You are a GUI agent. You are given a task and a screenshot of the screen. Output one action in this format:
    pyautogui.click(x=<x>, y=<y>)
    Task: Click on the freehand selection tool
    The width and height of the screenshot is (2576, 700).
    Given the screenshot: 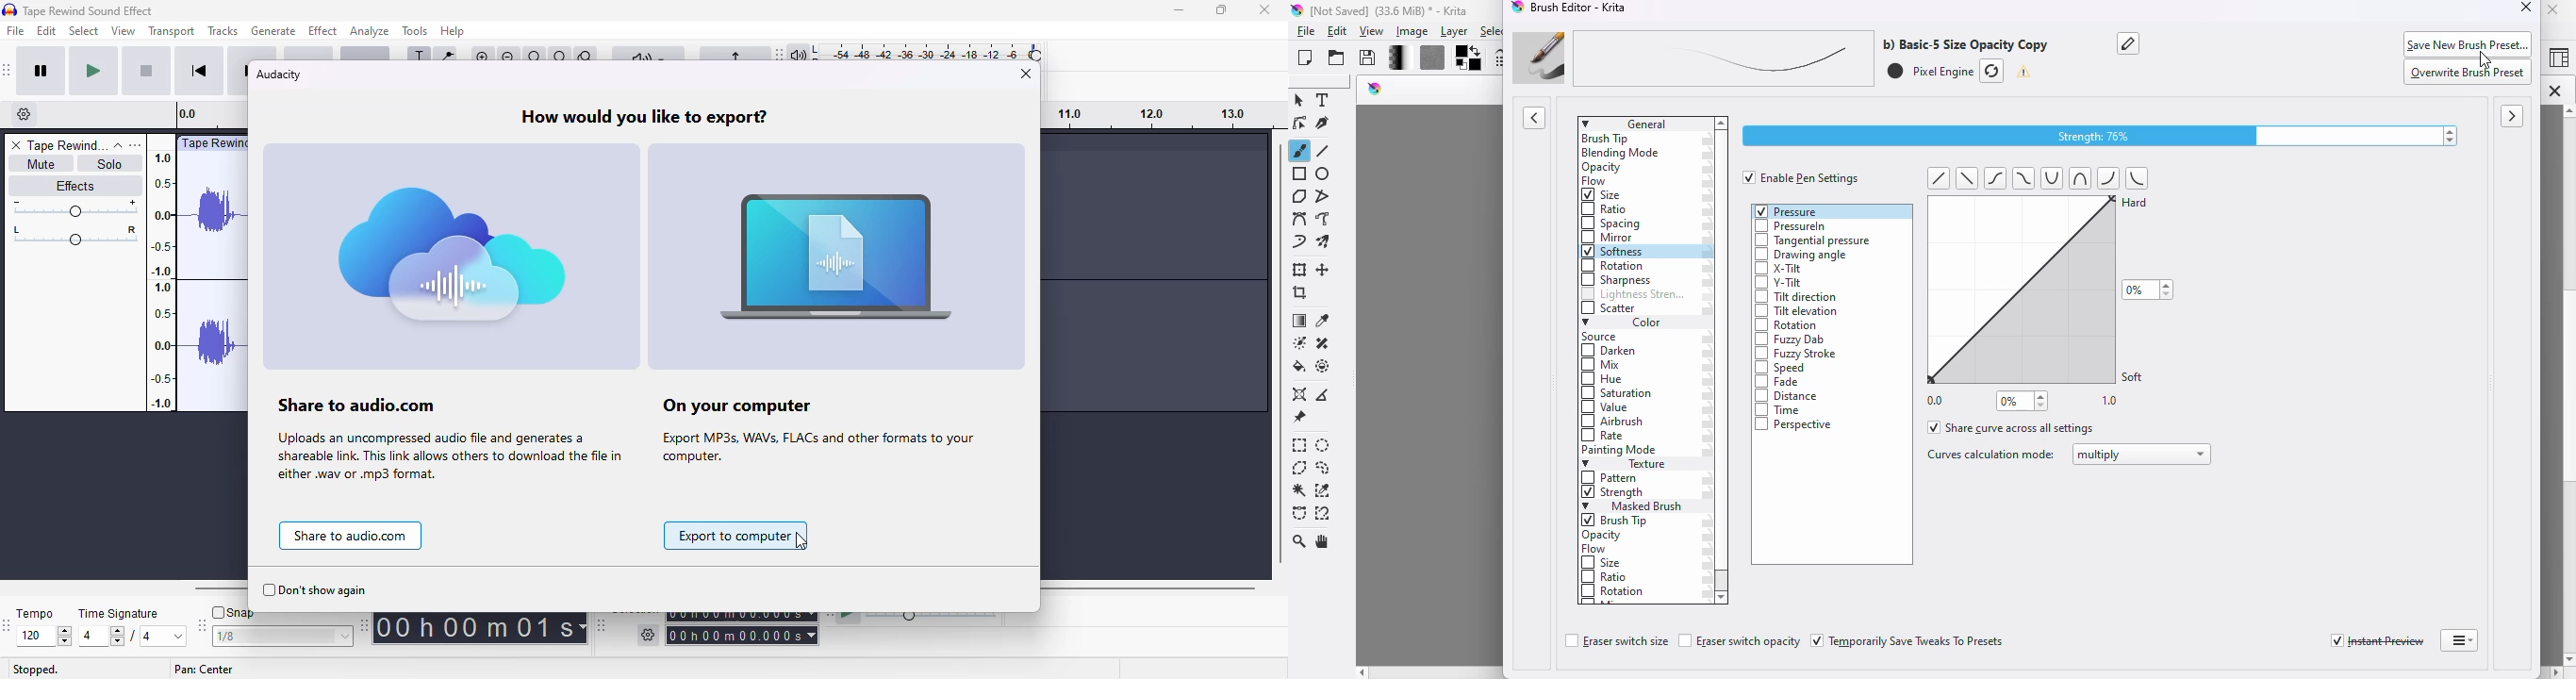 What is the action you would take?
    pyautogui.click(x=1323, y=468)
    